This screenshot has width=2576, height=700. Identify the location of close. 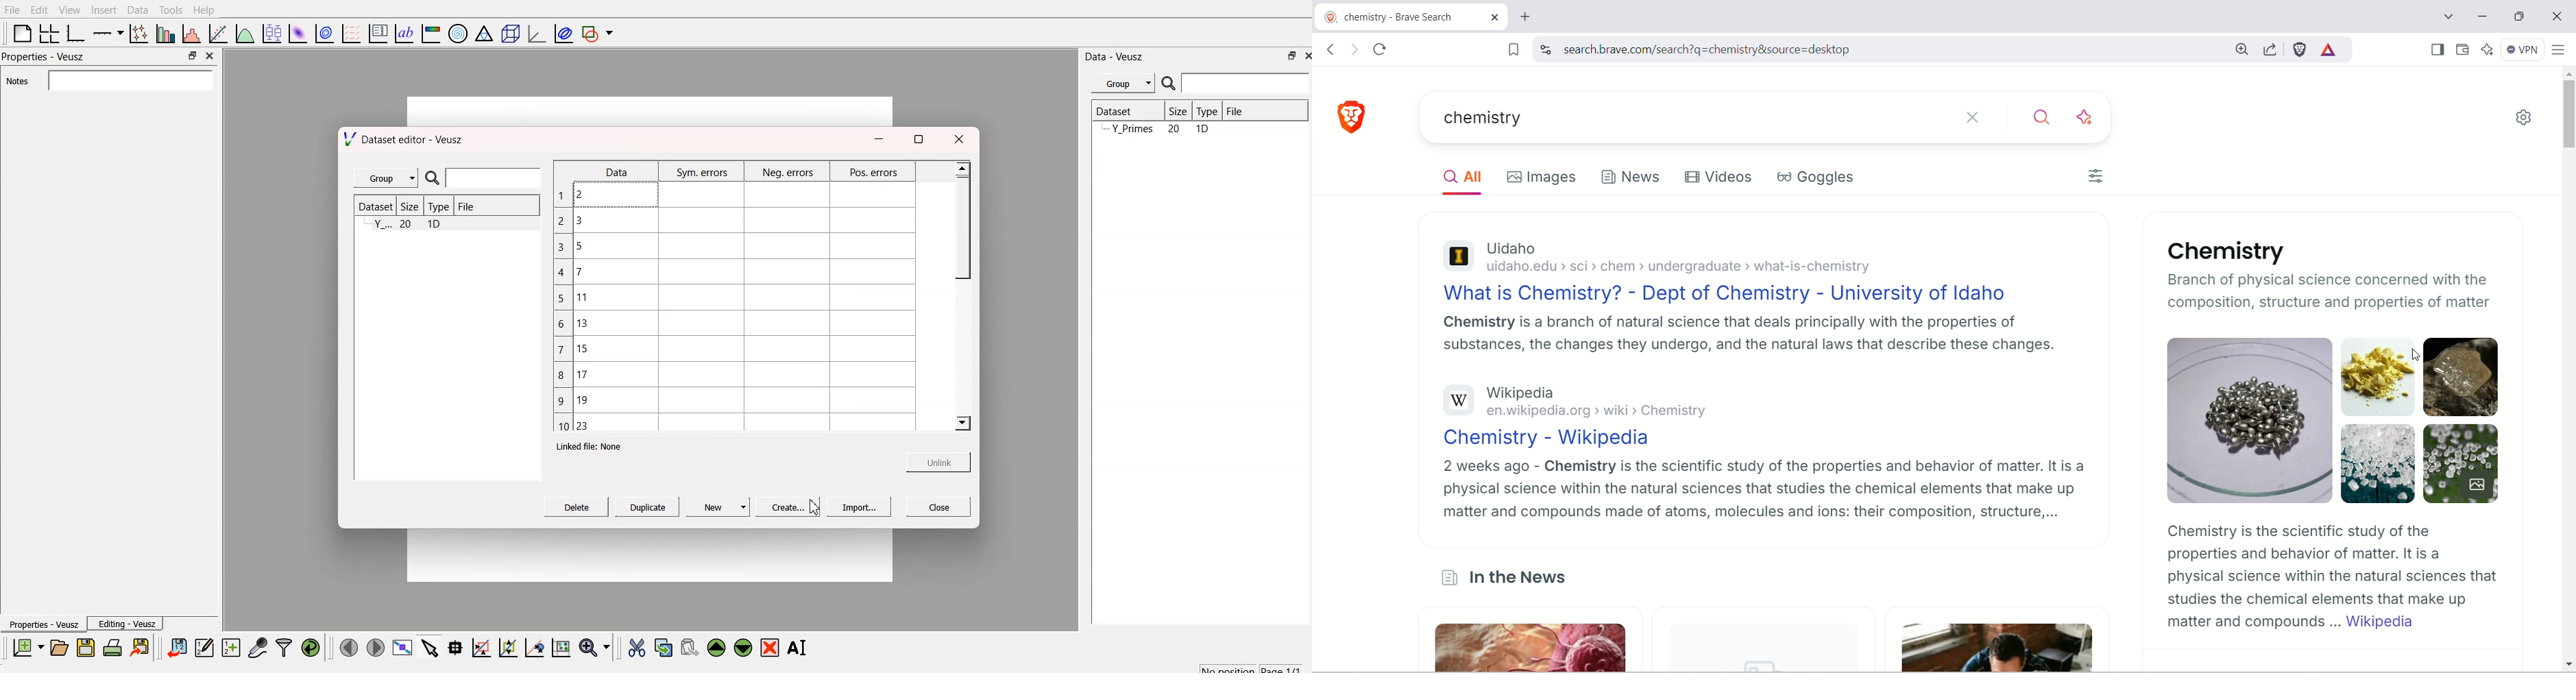
(1495, 16).